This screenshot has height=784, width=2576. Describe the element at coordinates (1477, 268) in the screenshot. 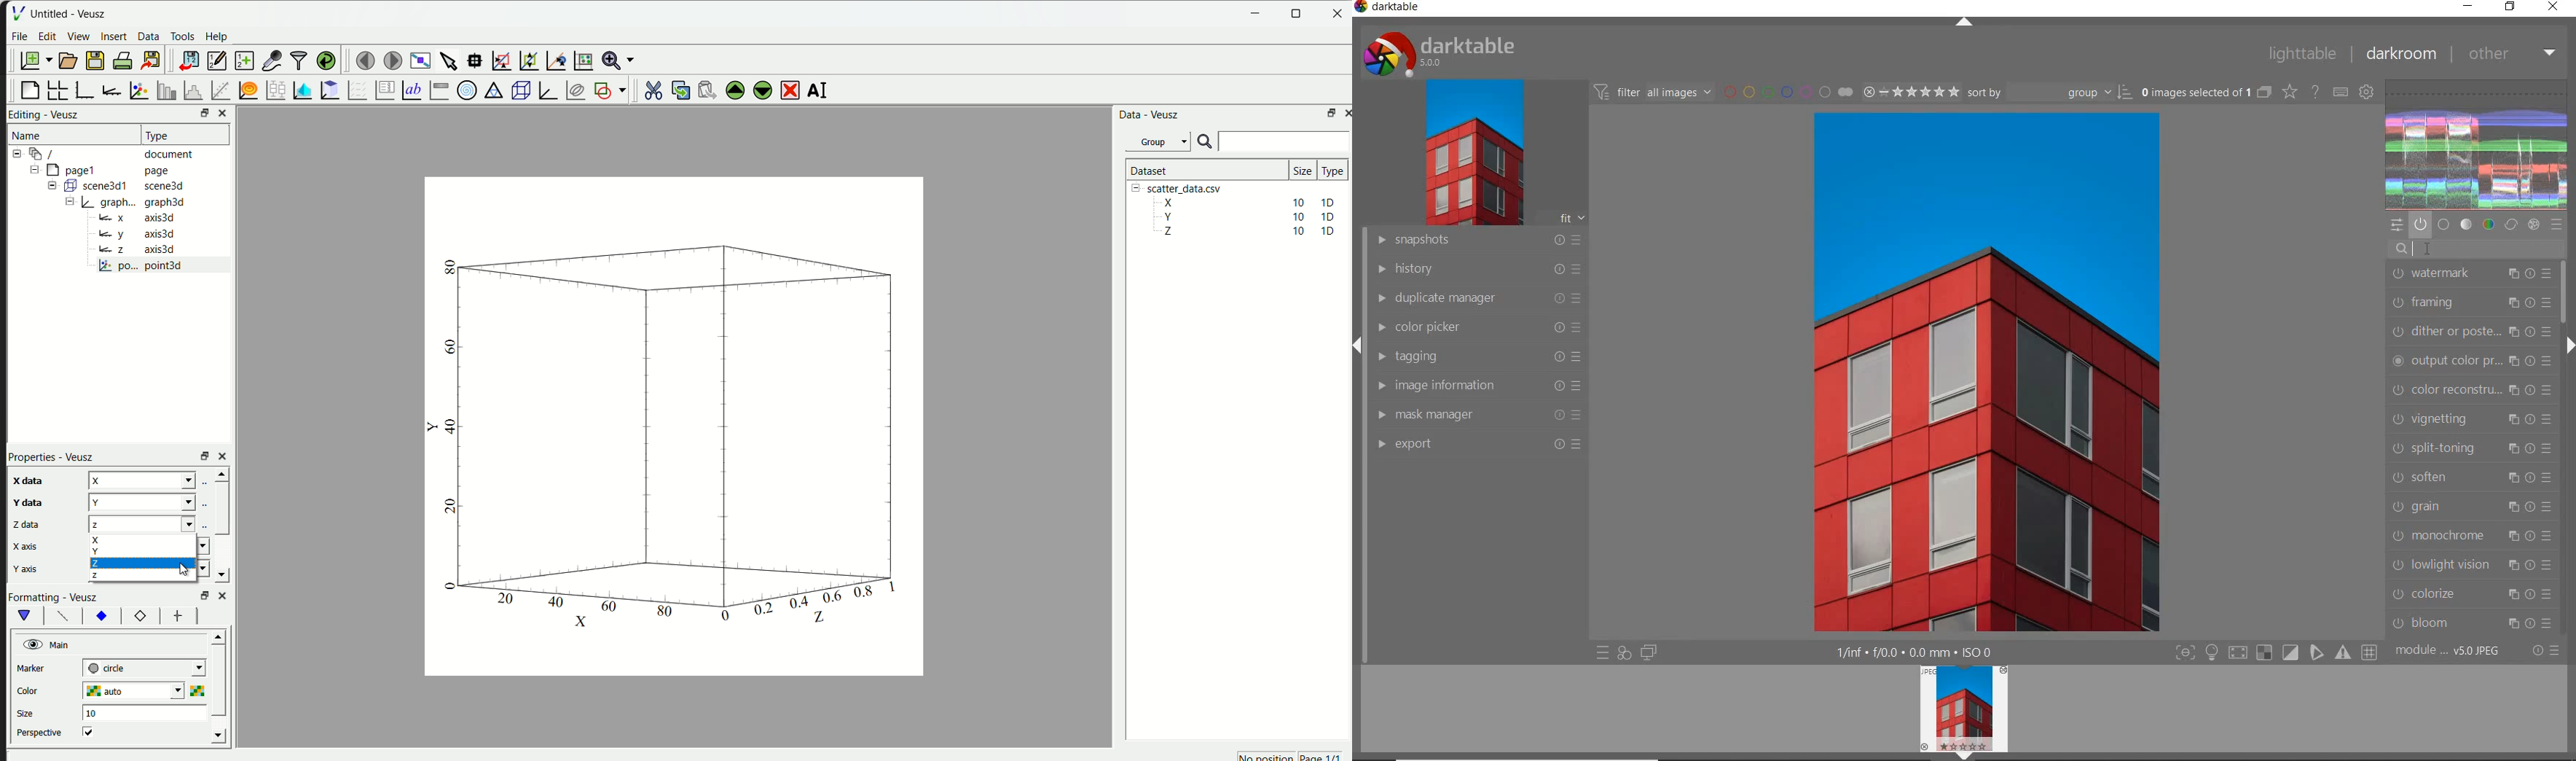

I see `history` at that location.